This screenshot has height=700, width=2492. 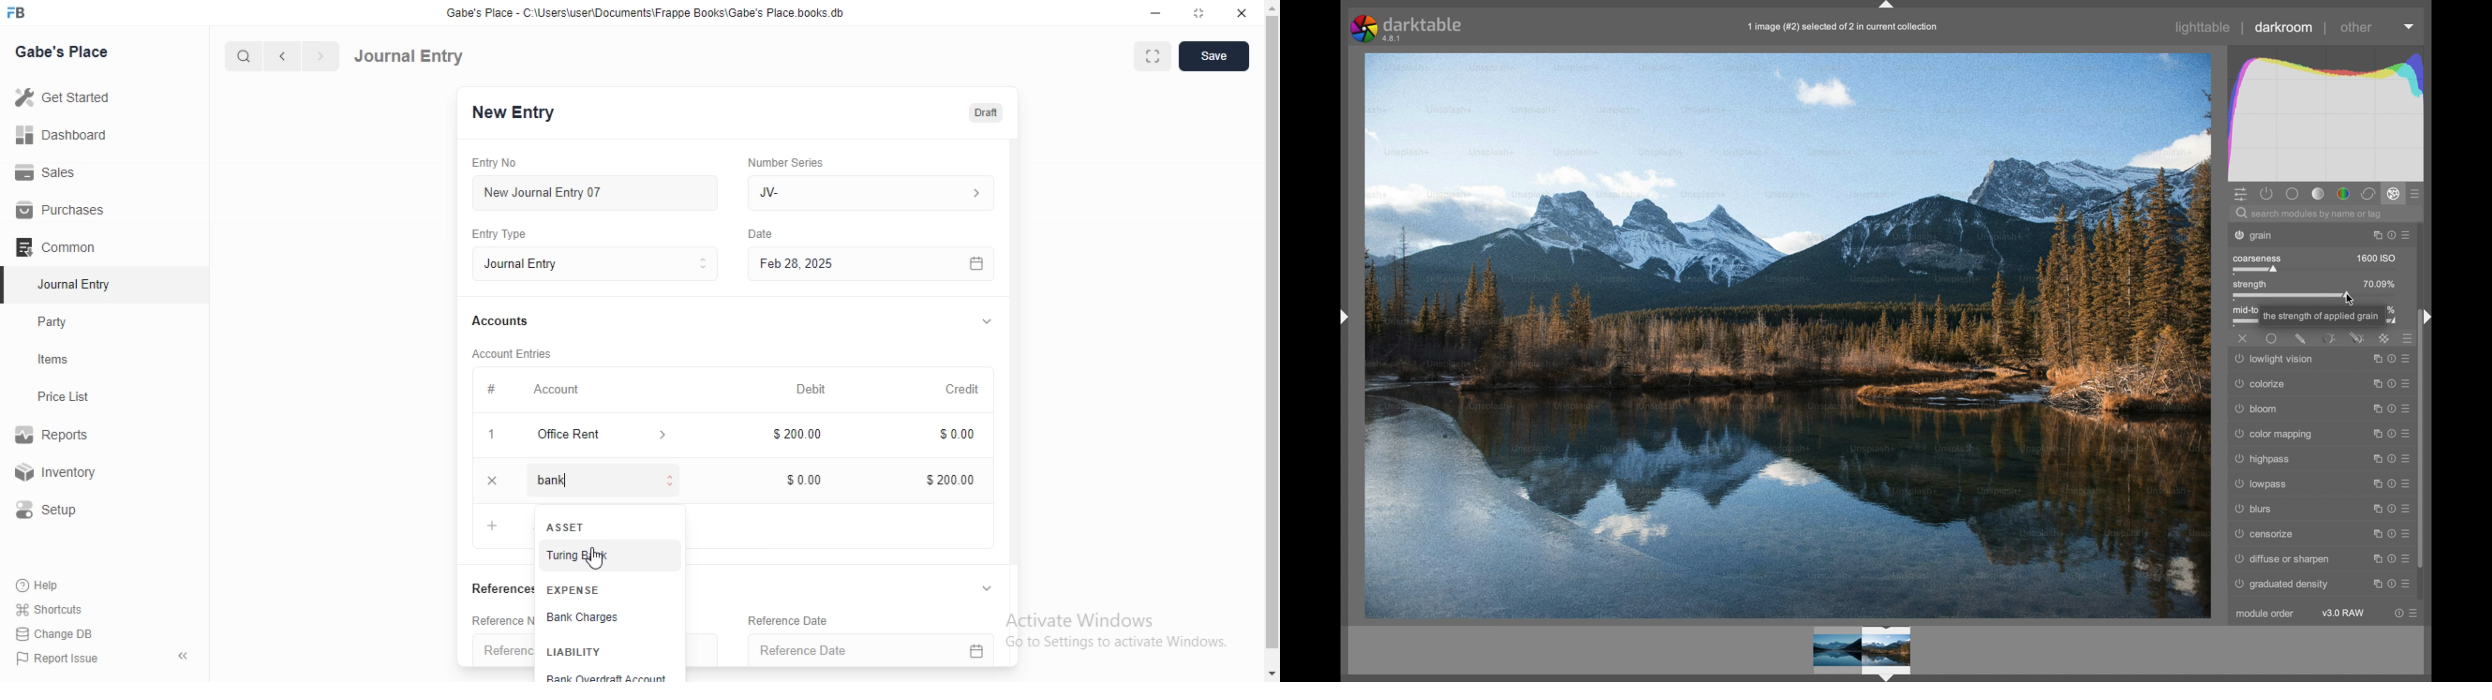 I want to click on save, so click(x=1217, y=56).